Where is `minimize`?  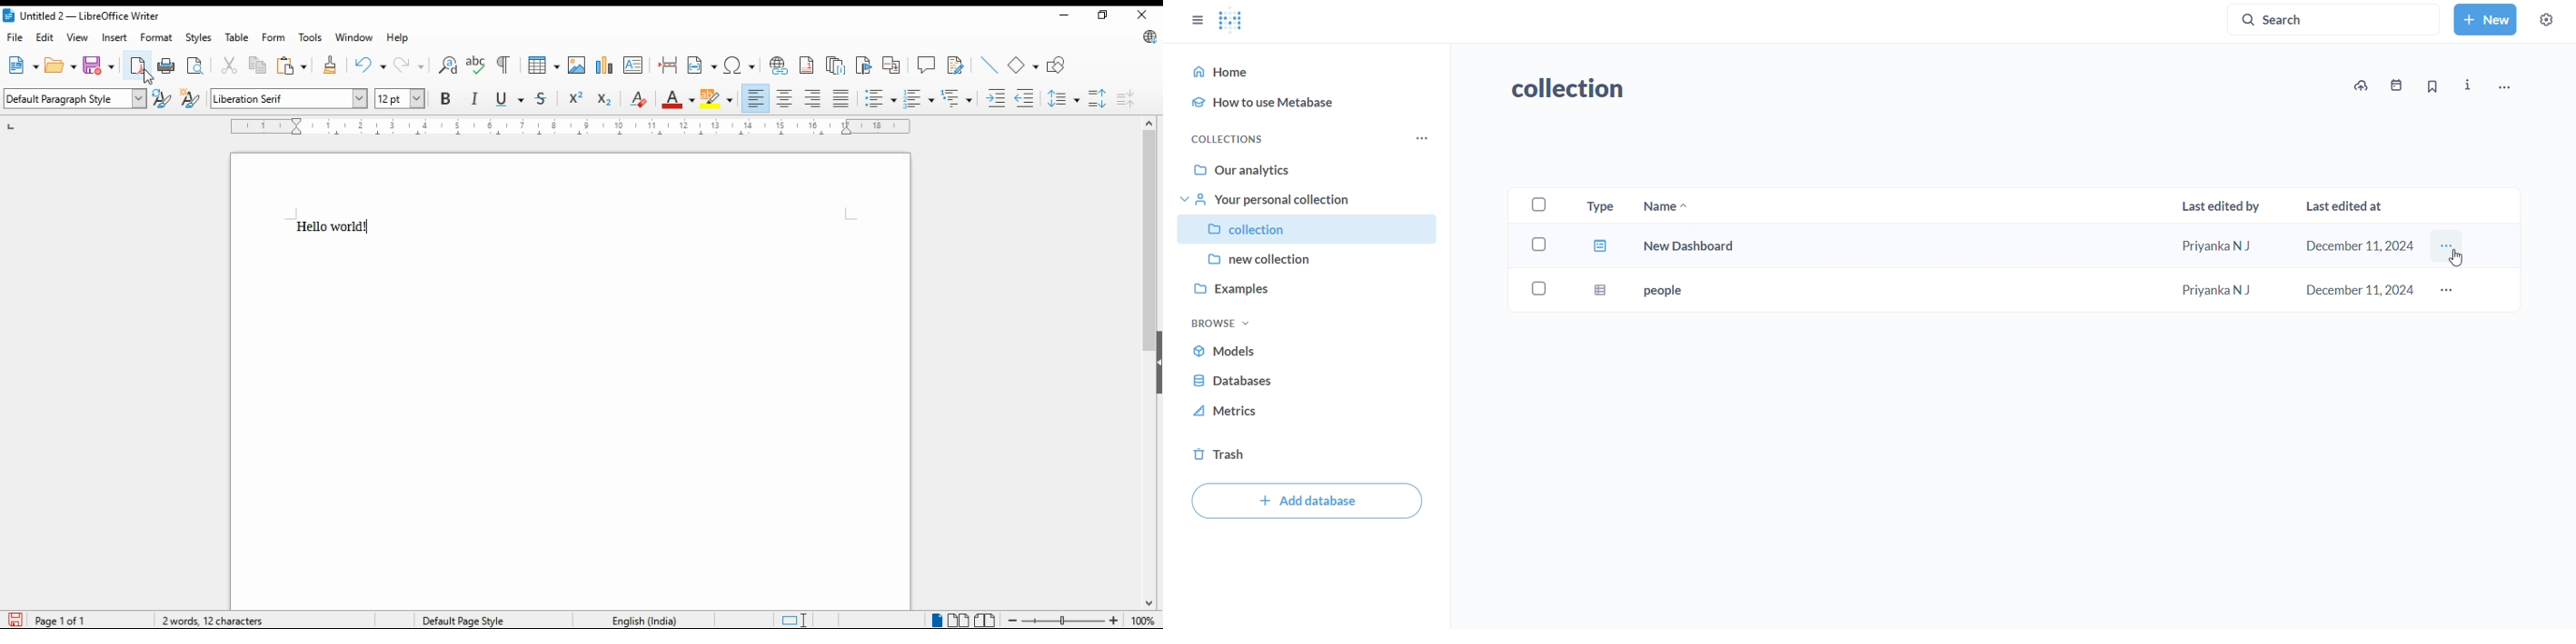 minimize is located at coordinates (1066, 15).